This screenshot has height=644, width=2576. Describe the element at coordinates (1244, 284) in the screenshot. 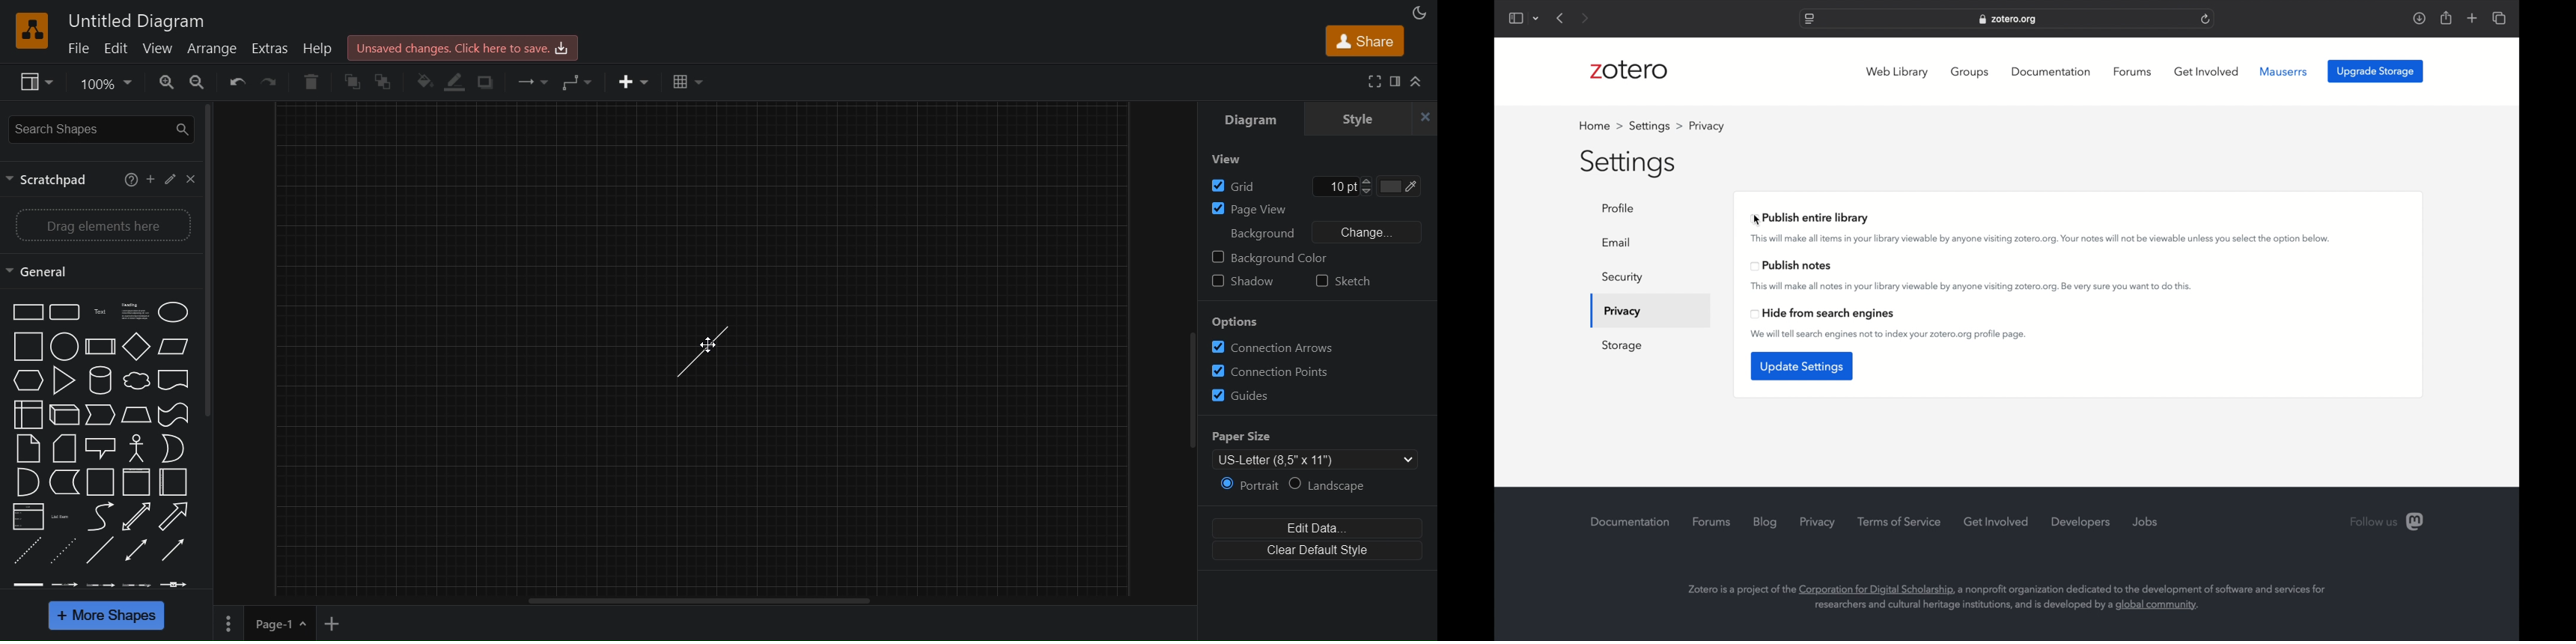

I see `shadow` at that location.